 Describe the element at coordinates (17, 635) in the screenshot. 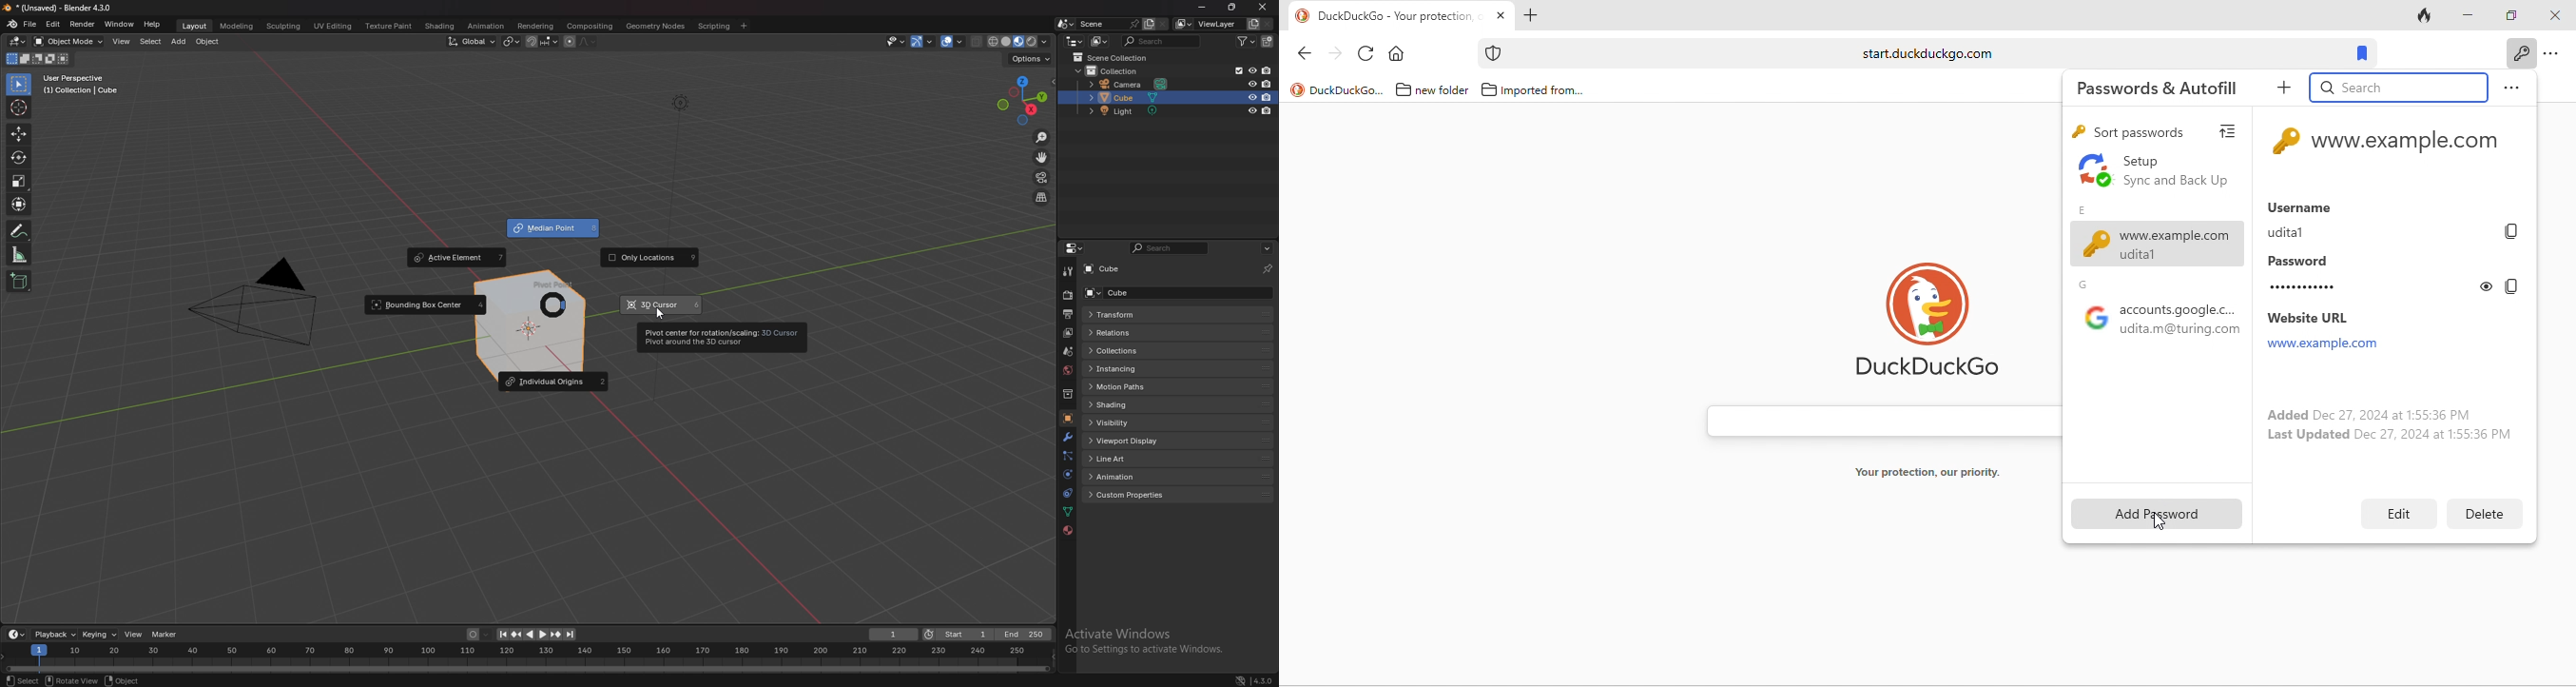

I see `editor type` at that location.